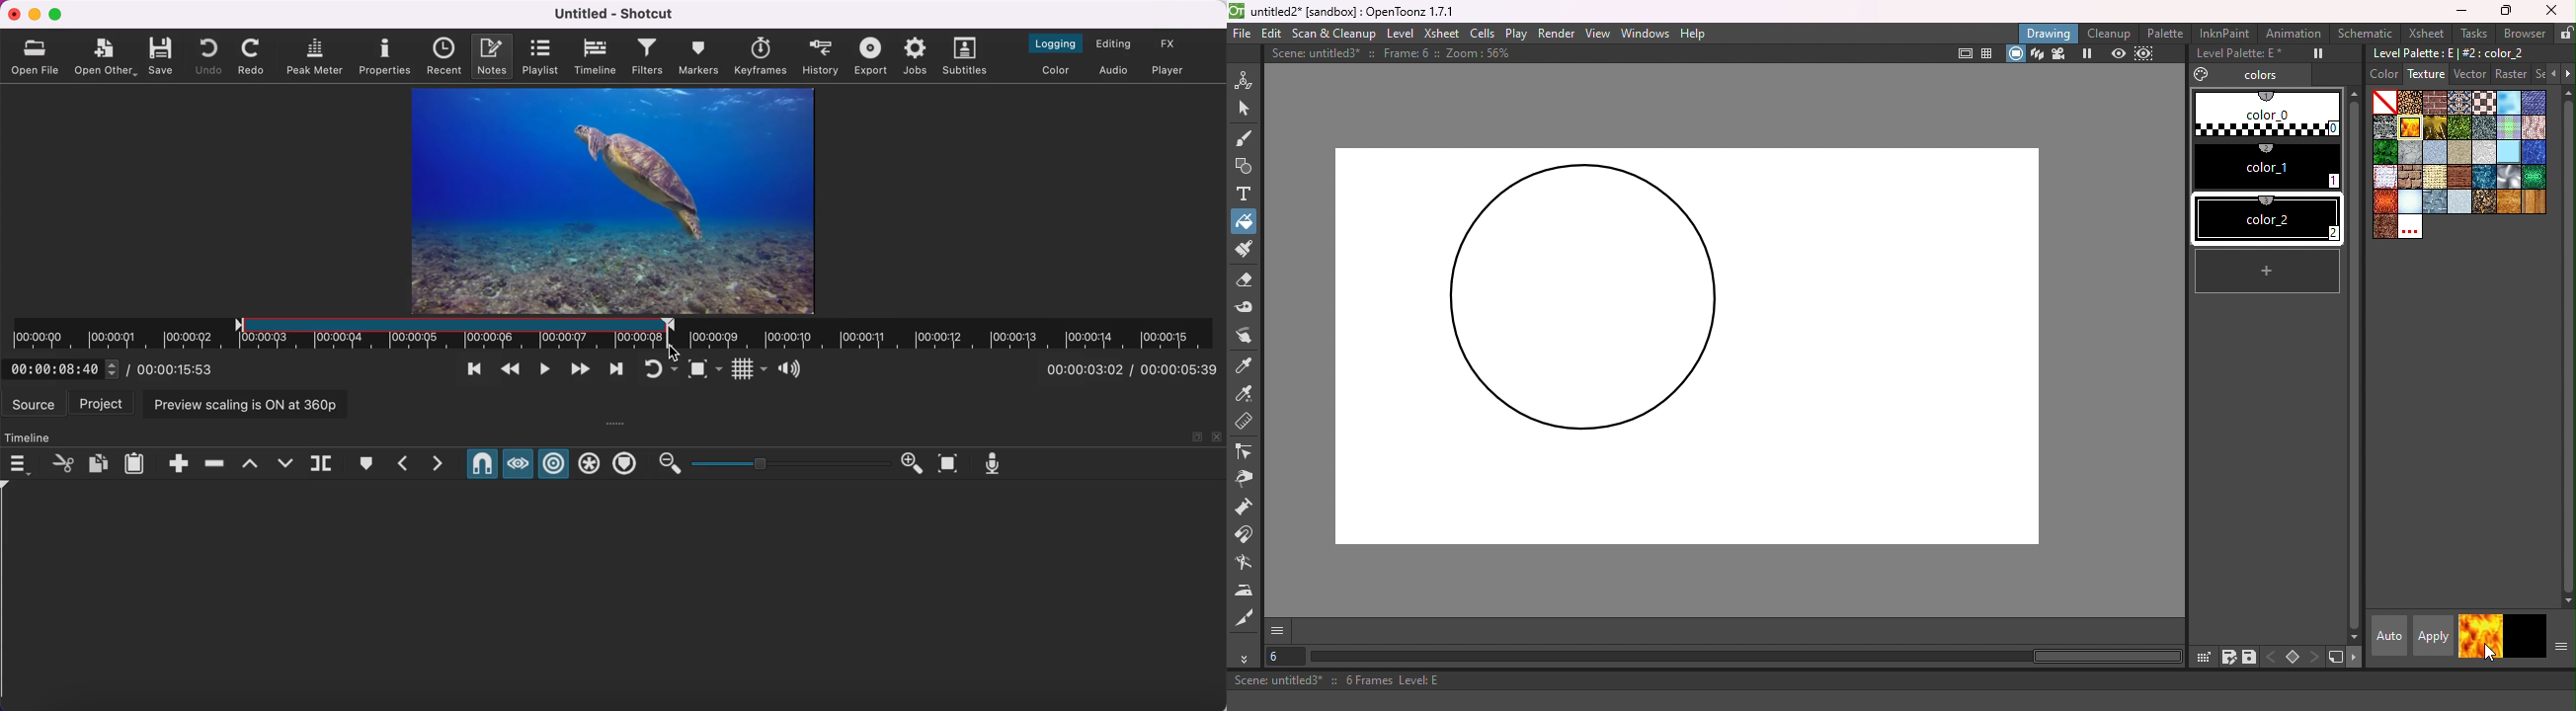 The width and height of the screenshot is (2576, 728). I want to click on save, so click(164, 54).